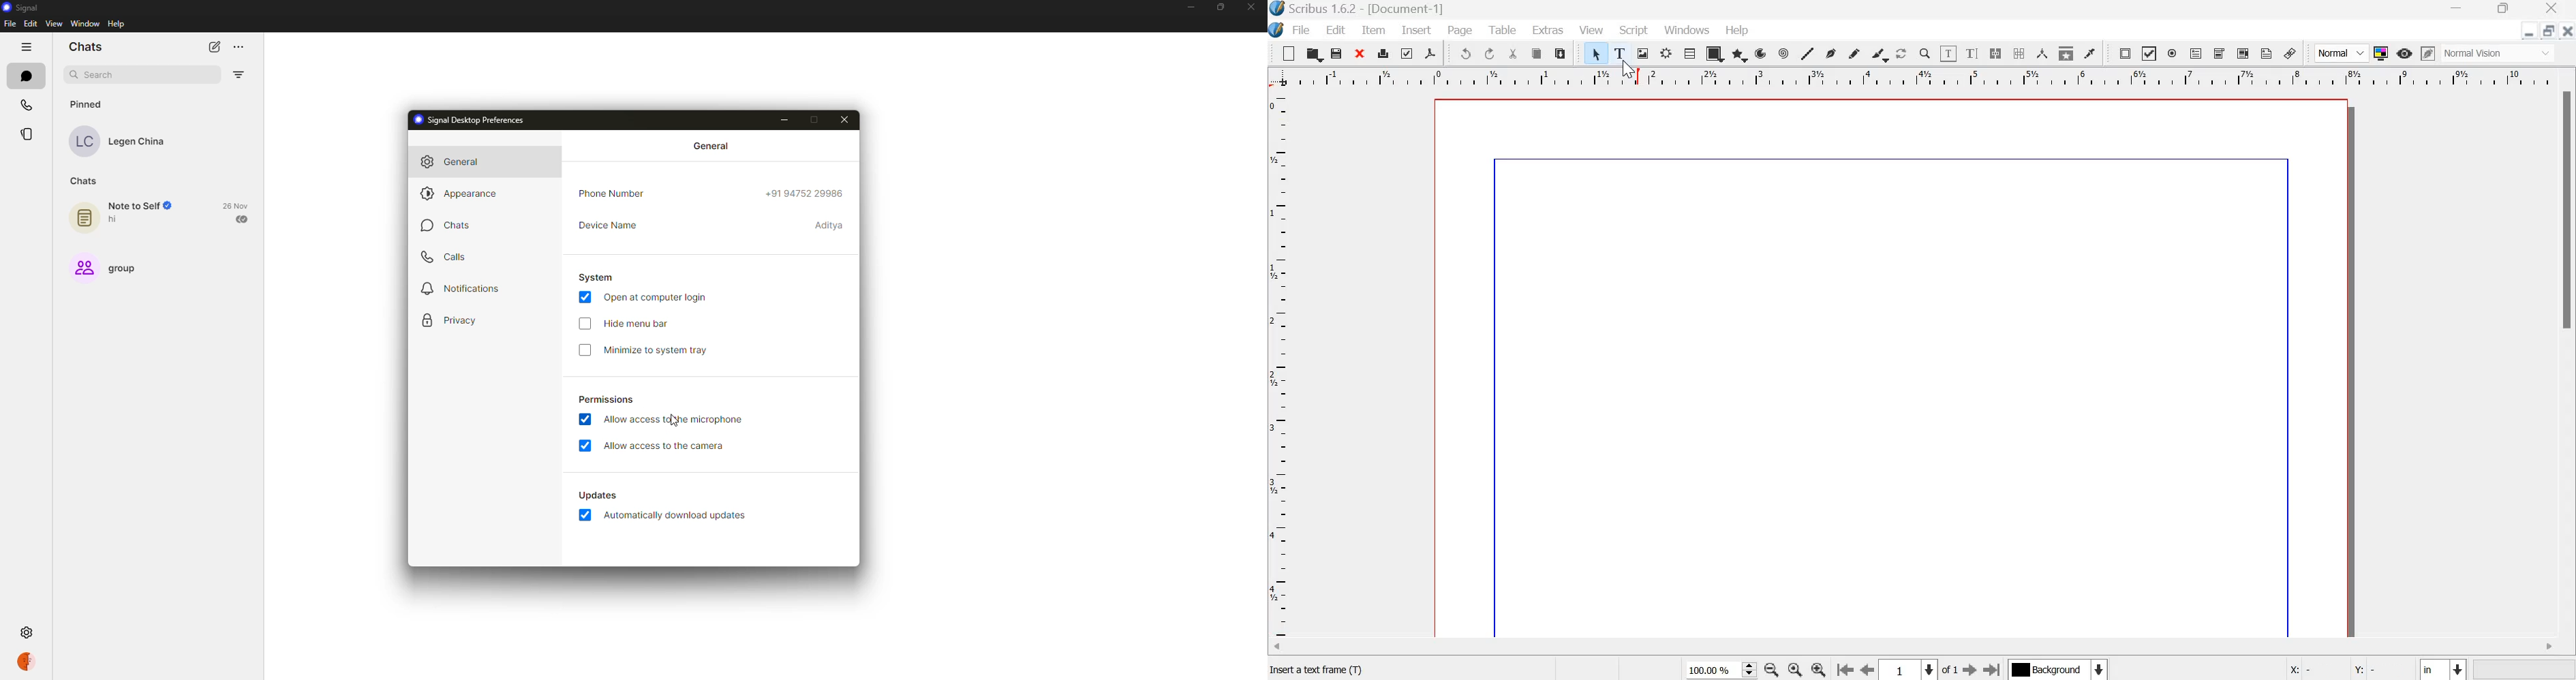 Image resolution: width=2576 pixels, height=700 pixels. Describe the element at coordinates (2457, 10) in the screenshot. I see `Minimize` at that location.